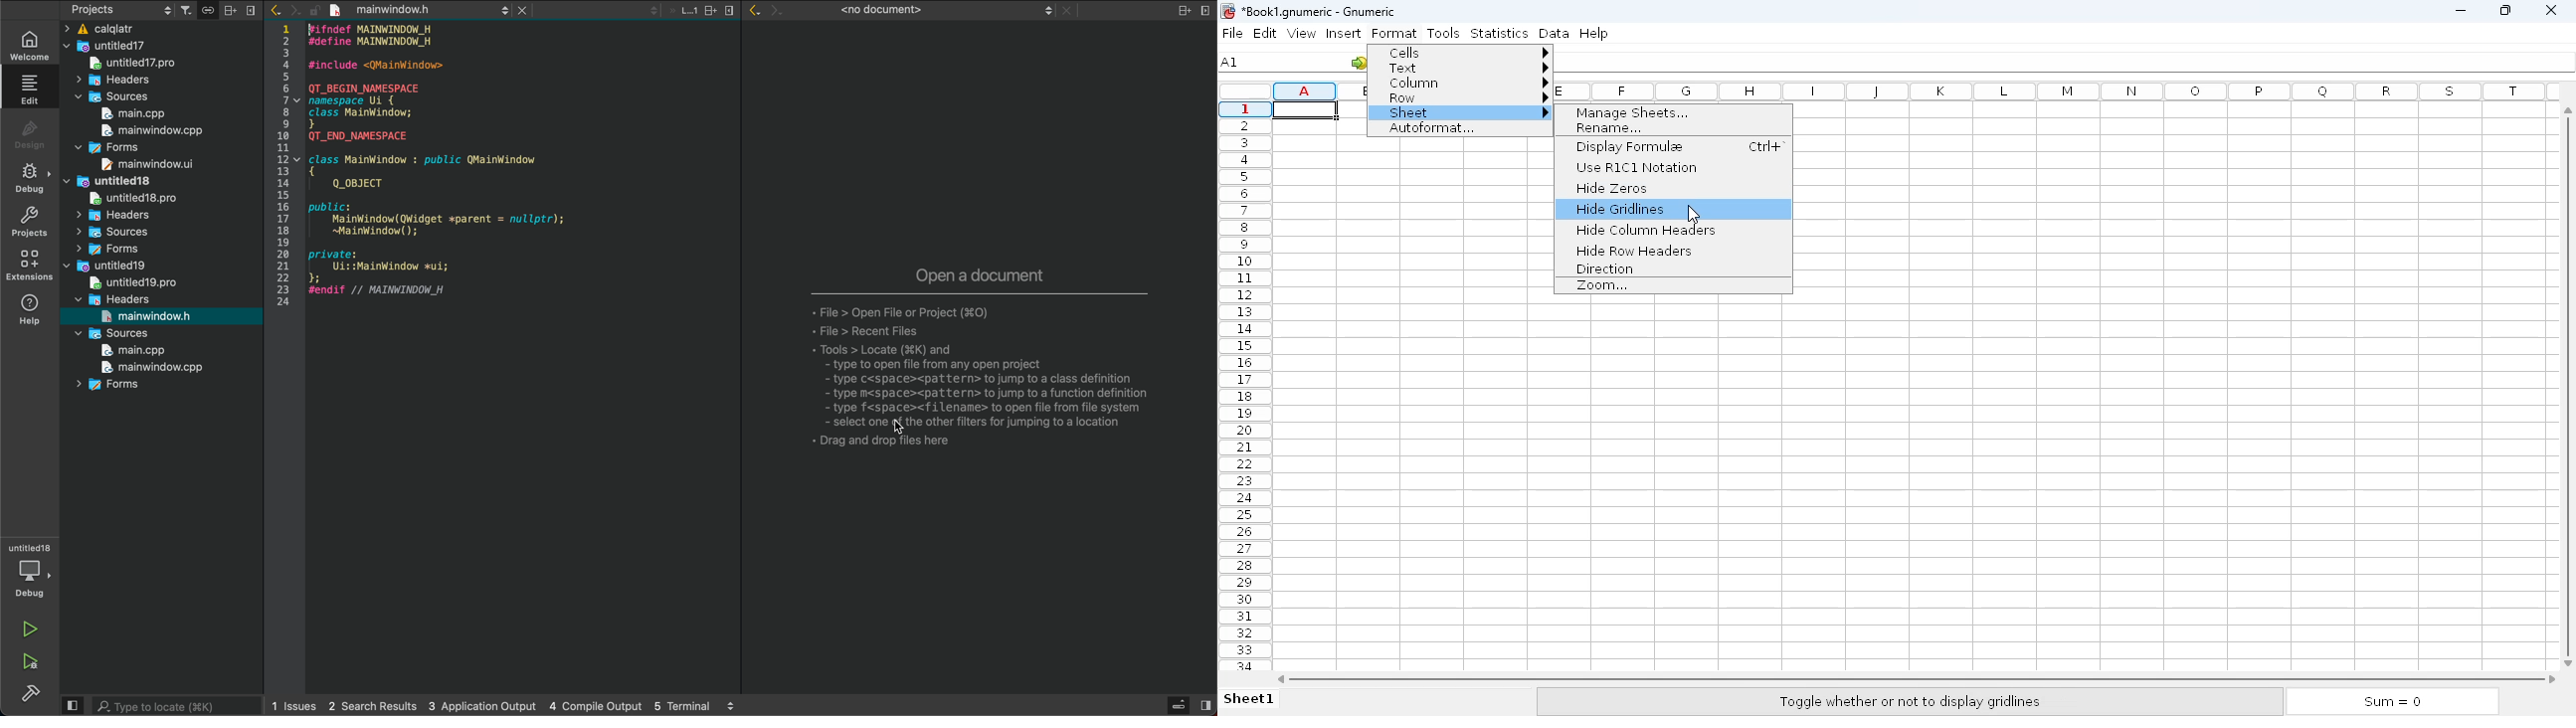 This screenshot has height=728, width=2576. What do you see at coordinates (147, 163) in the screenshot?
I see `mainwindow` at bounding box center [147, 163].